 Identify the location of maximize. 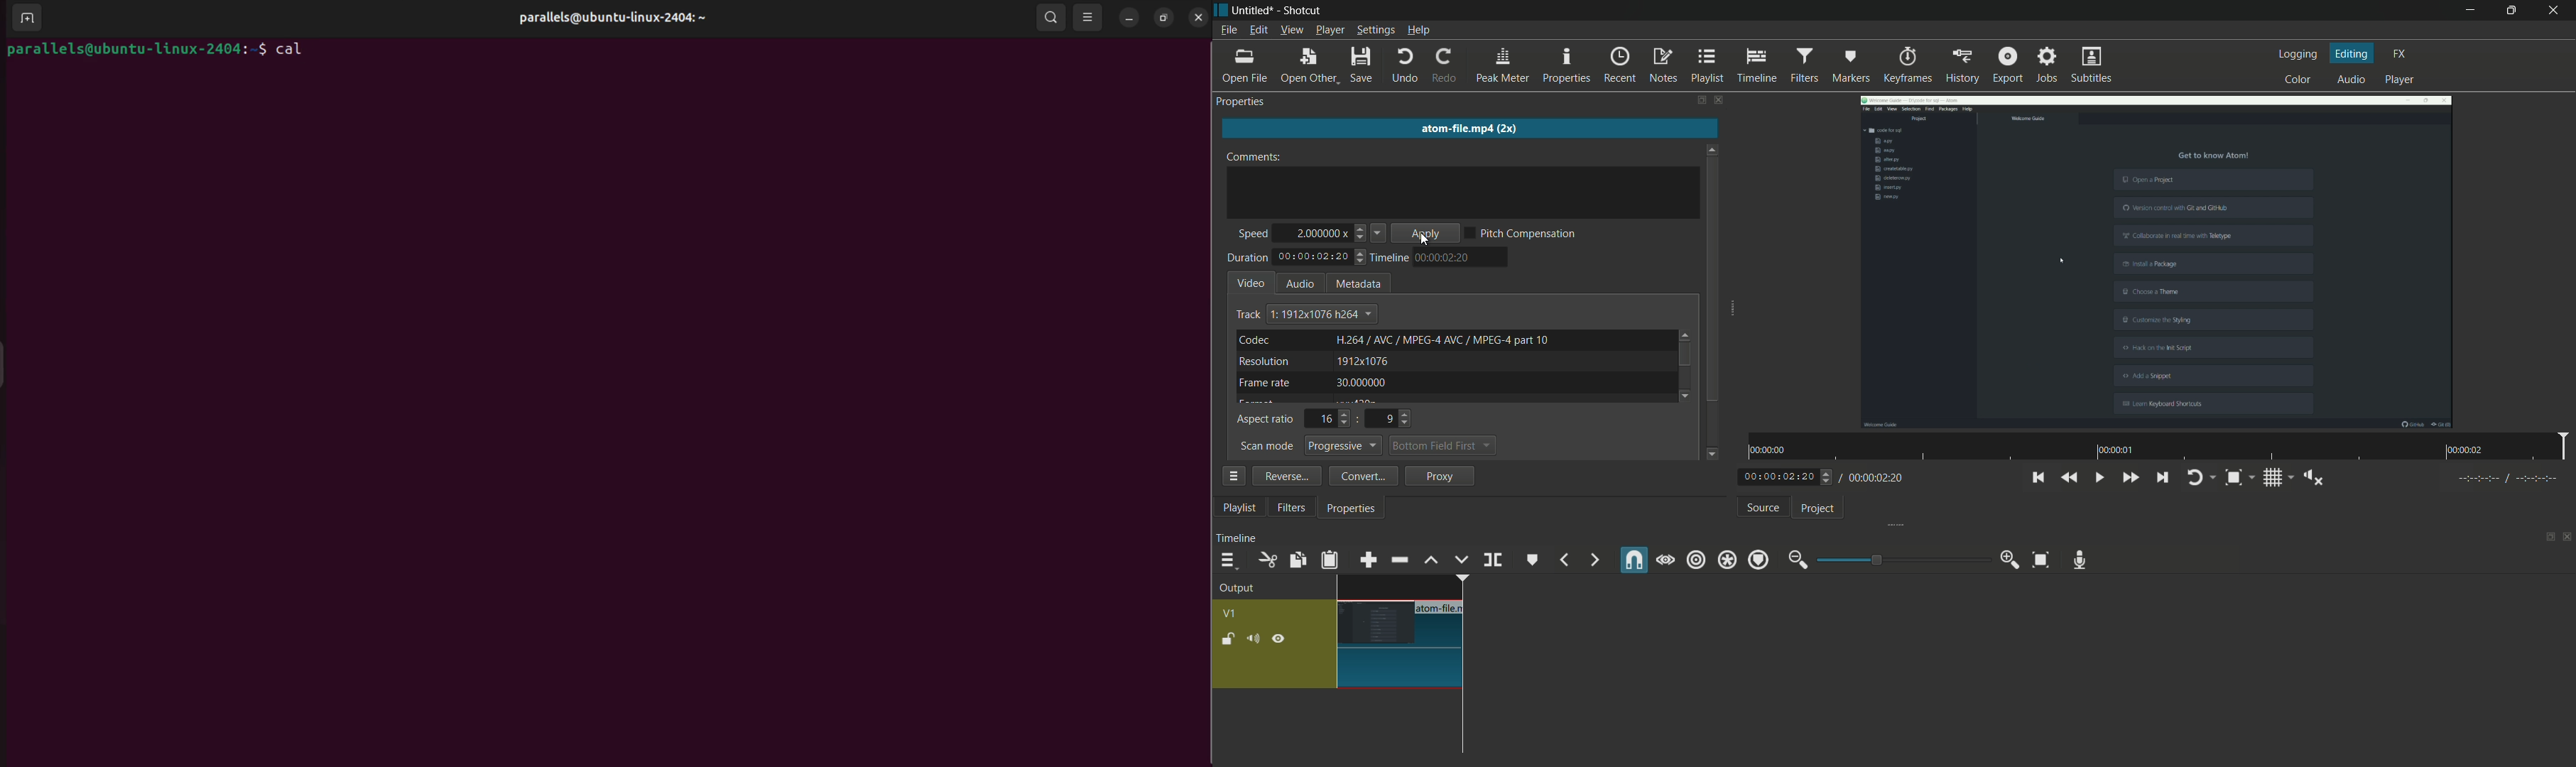
(2513, 9).